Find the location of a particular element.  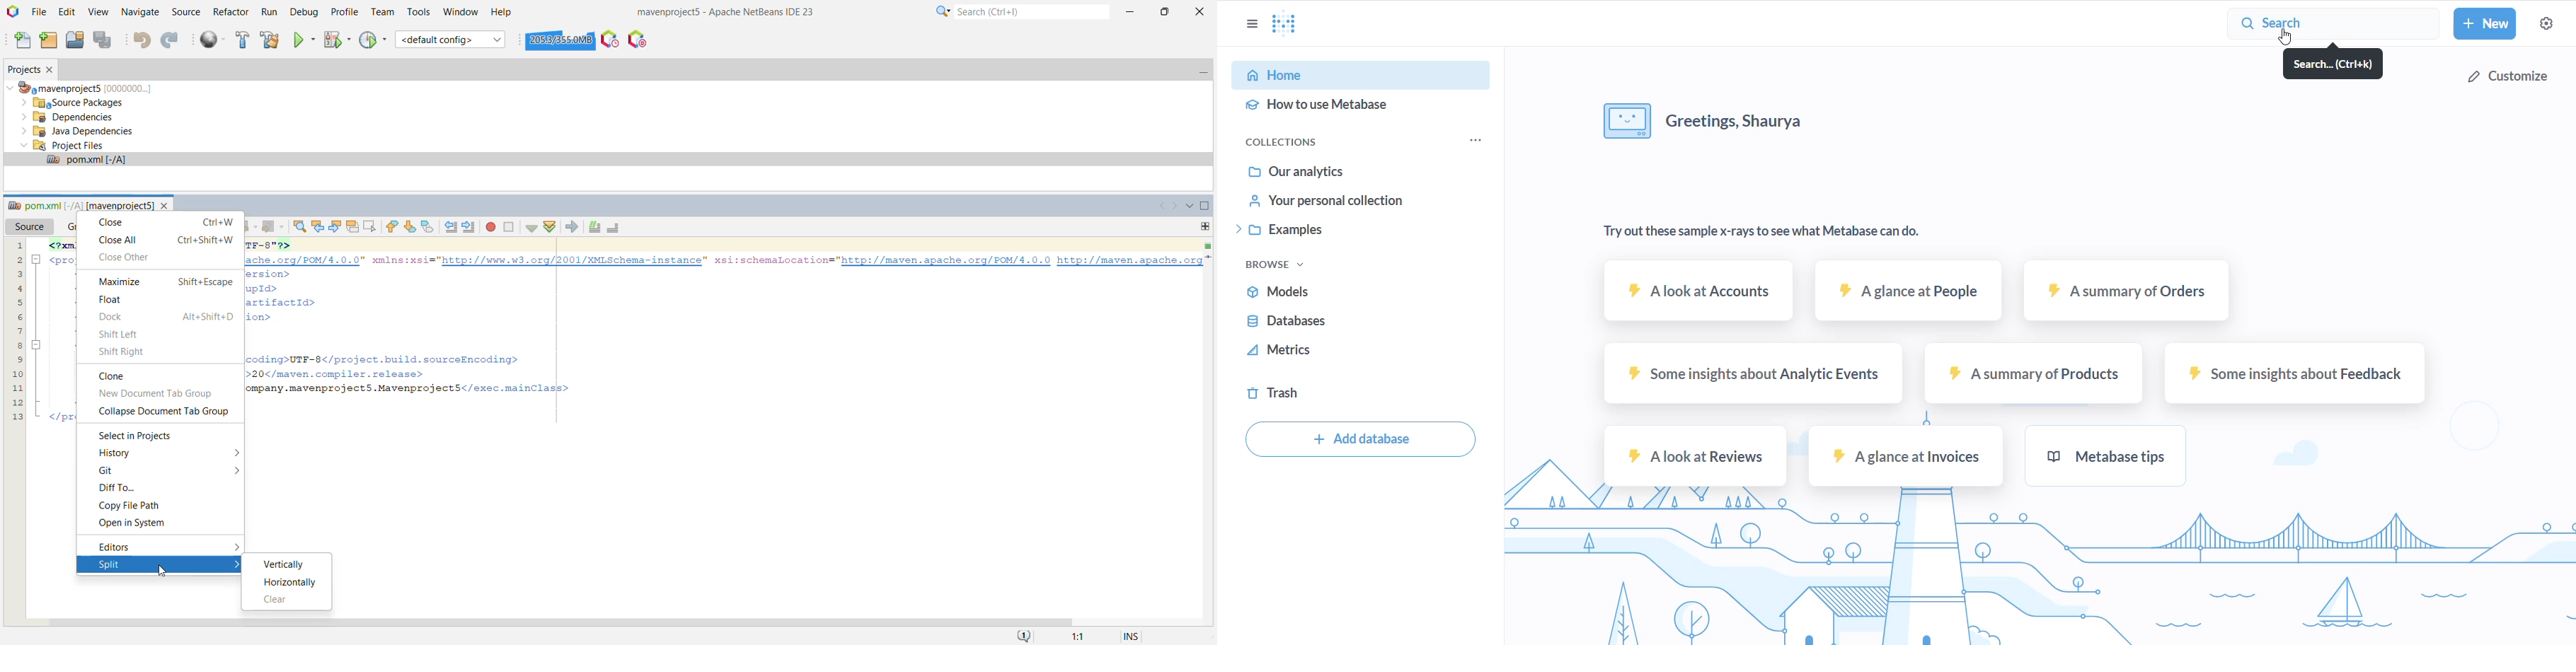

A glance at invoices sample is located at coordinates (1908, 457).